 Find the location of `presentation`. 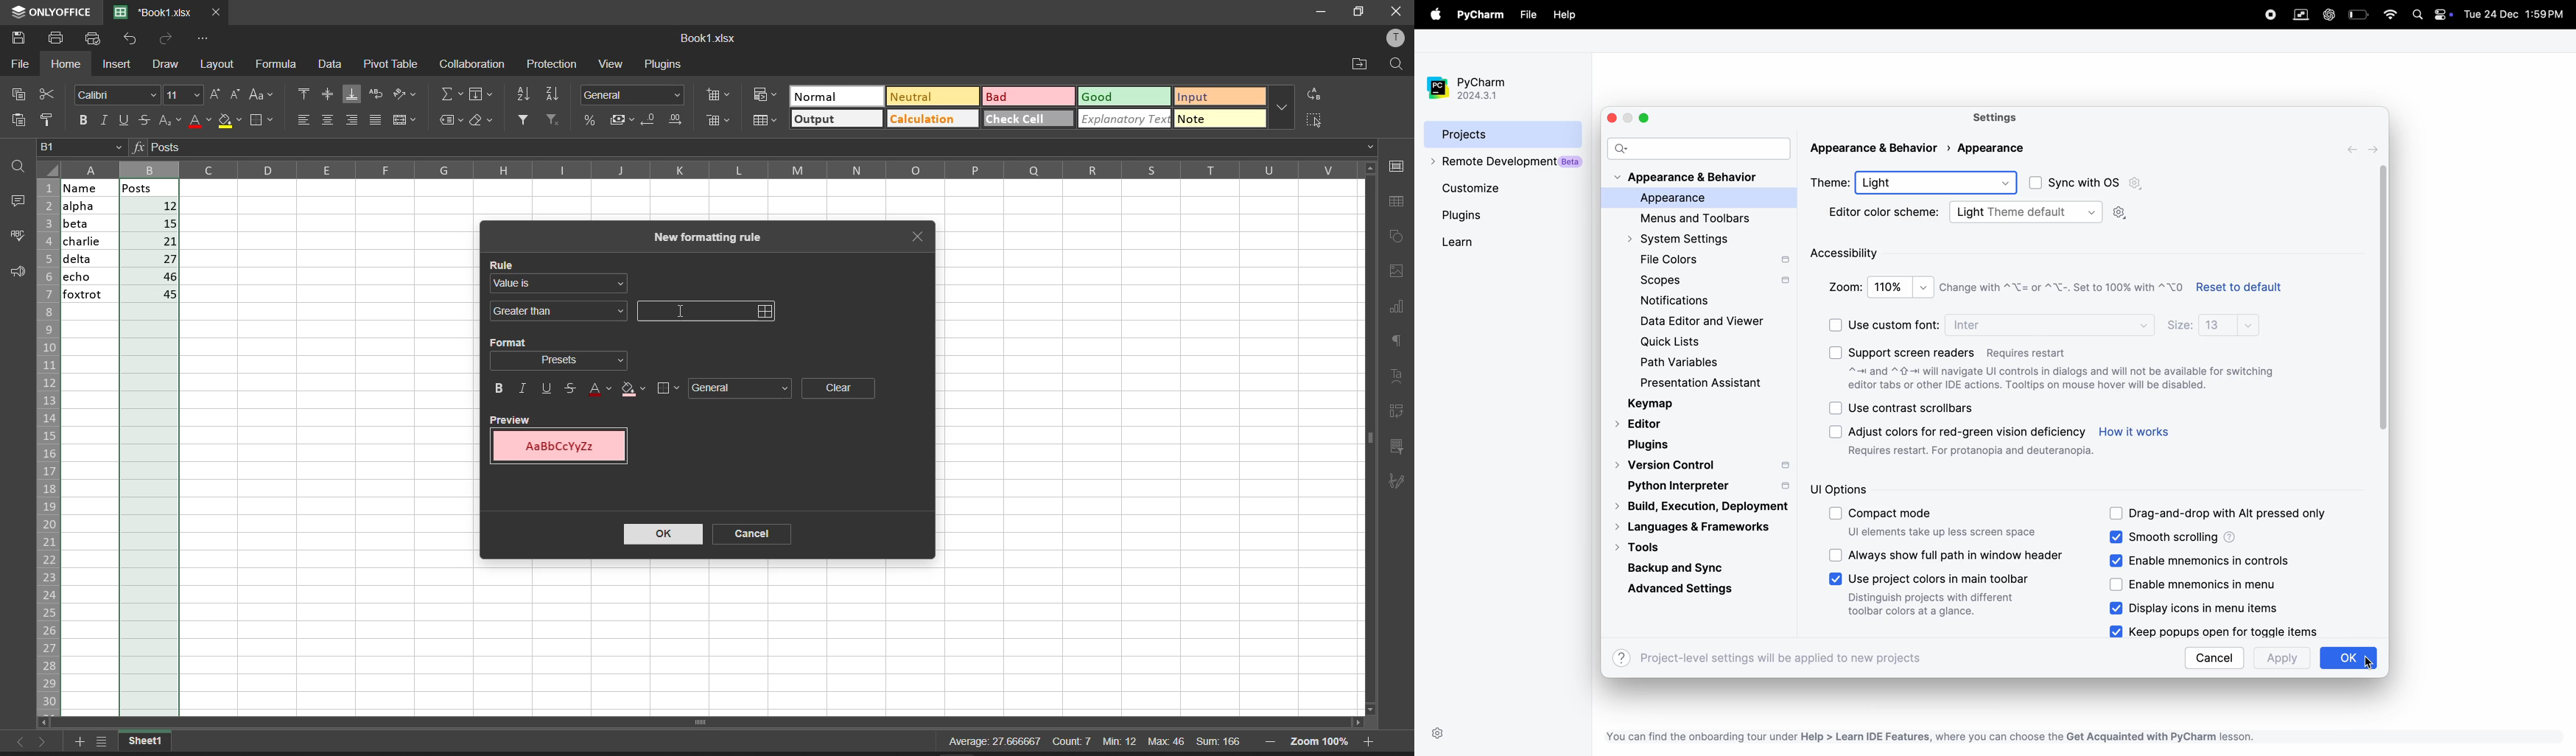

presentation is located at coordinates (1718, 382).